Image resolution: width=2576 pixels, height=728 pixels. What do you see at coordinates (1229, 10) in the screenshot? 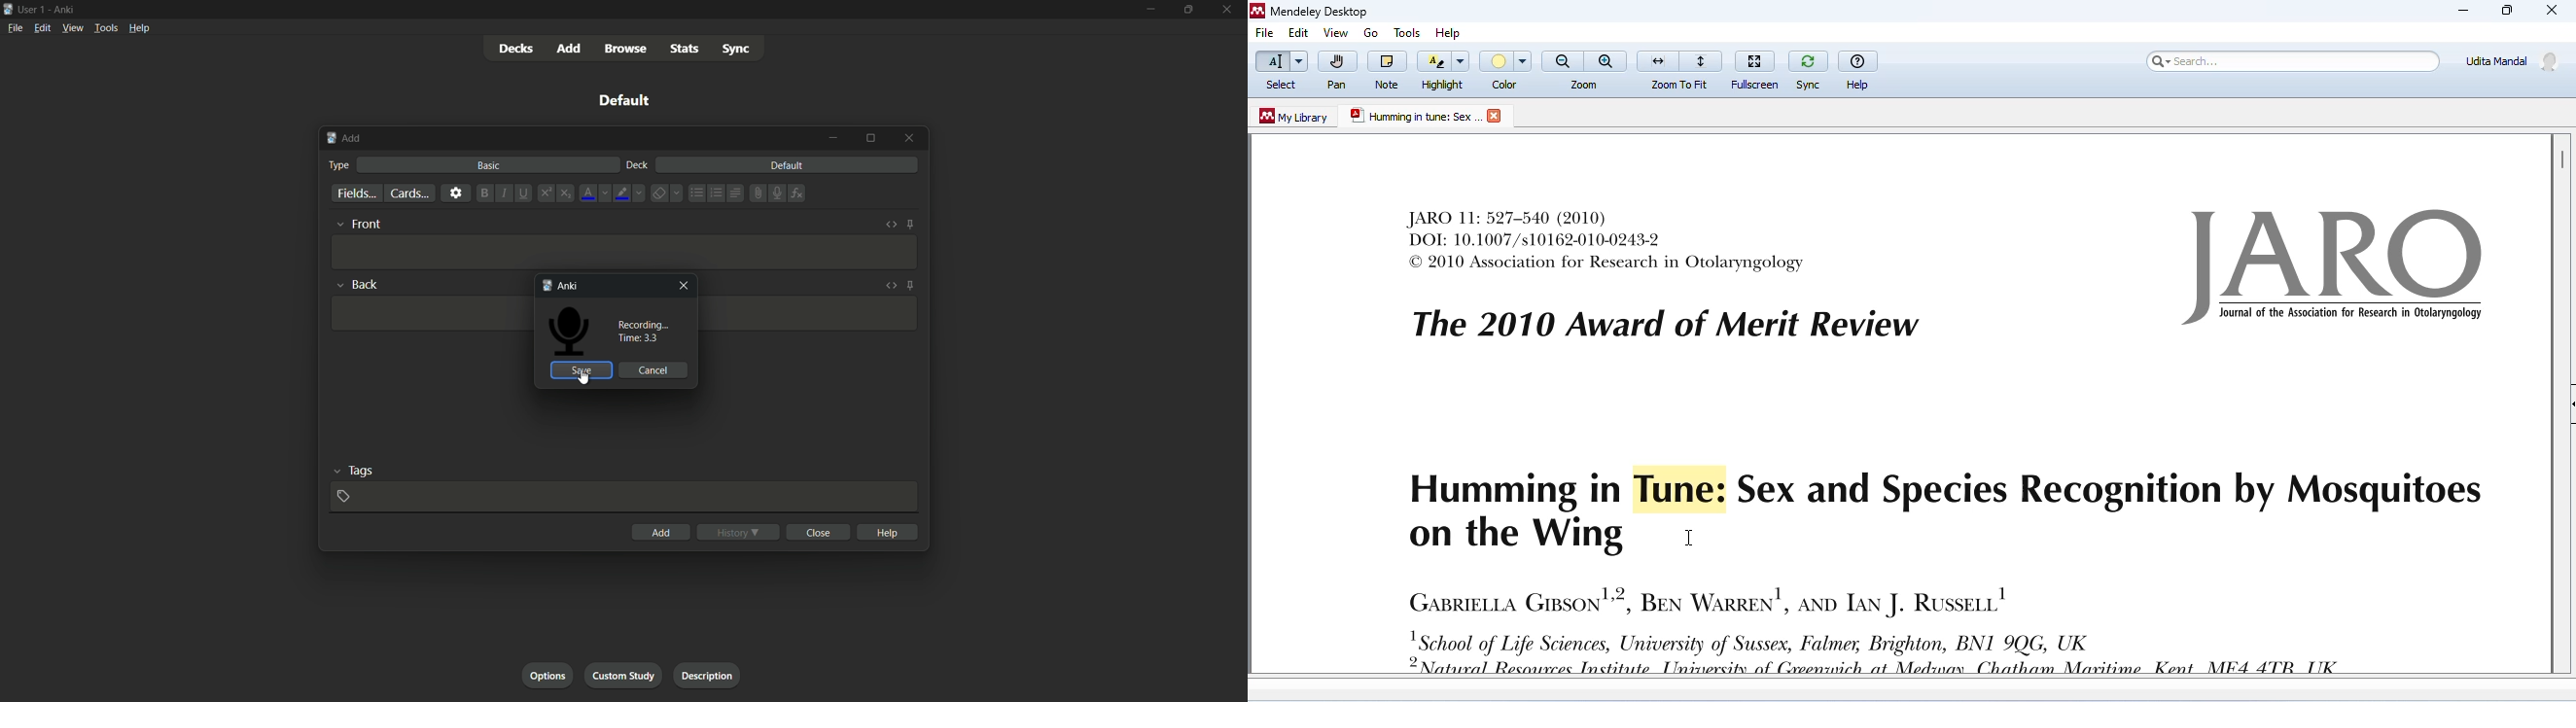
I see `close app` at bounding box center [1229, 10].